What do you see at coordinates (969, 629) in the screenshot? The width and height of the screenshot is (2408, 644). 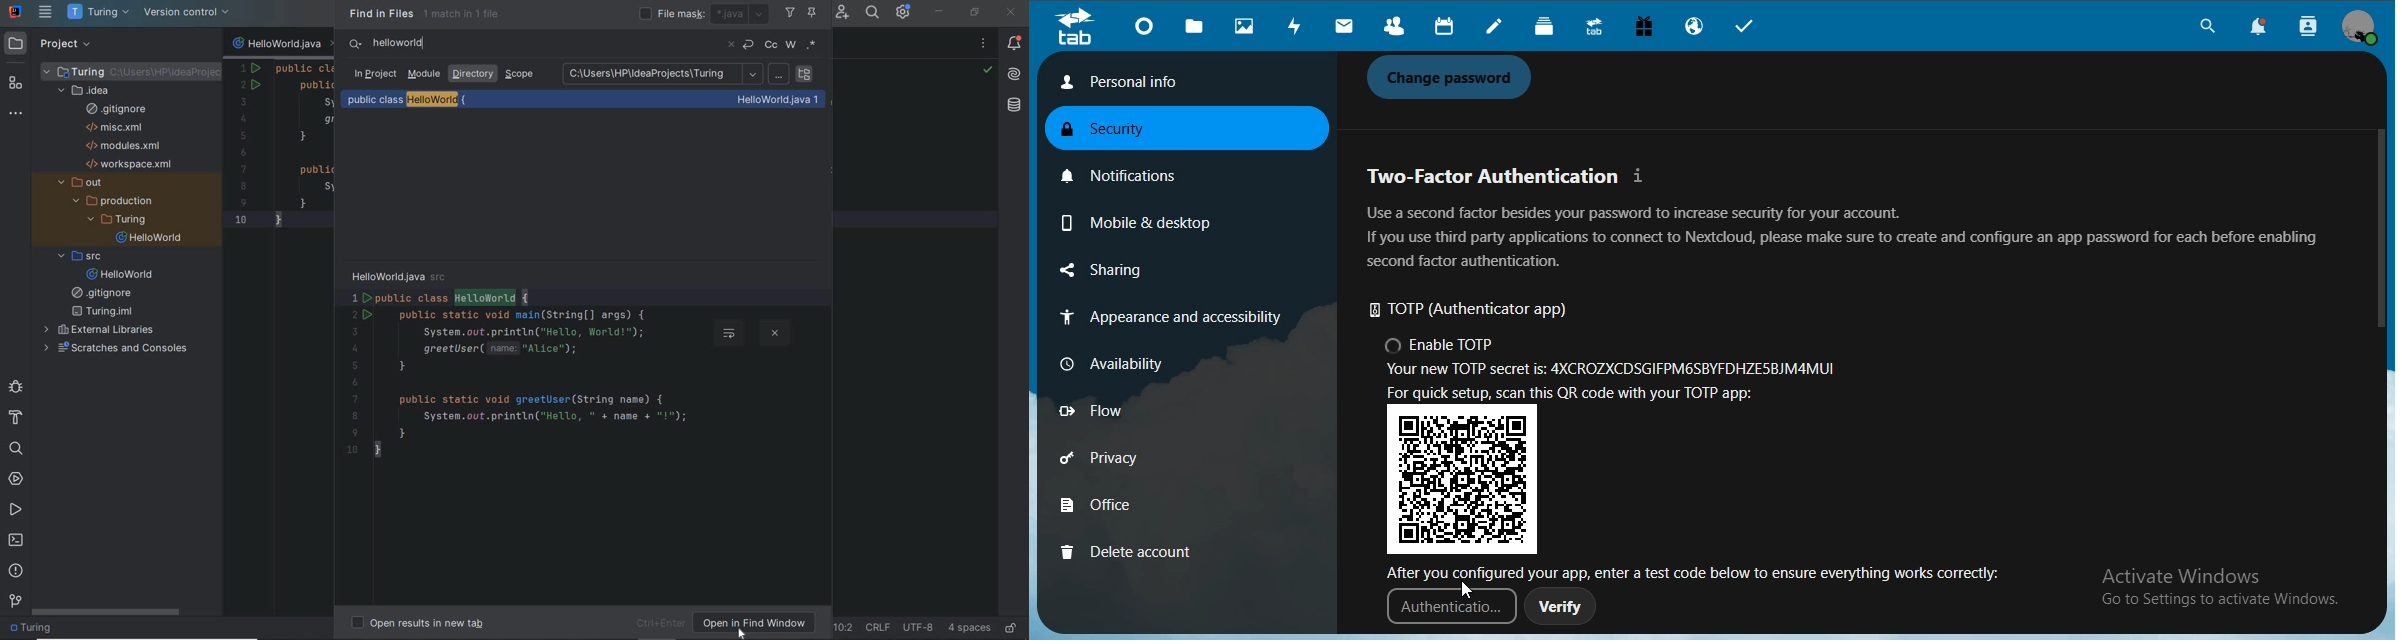 I see `indent` at bounding box center [969, 629].